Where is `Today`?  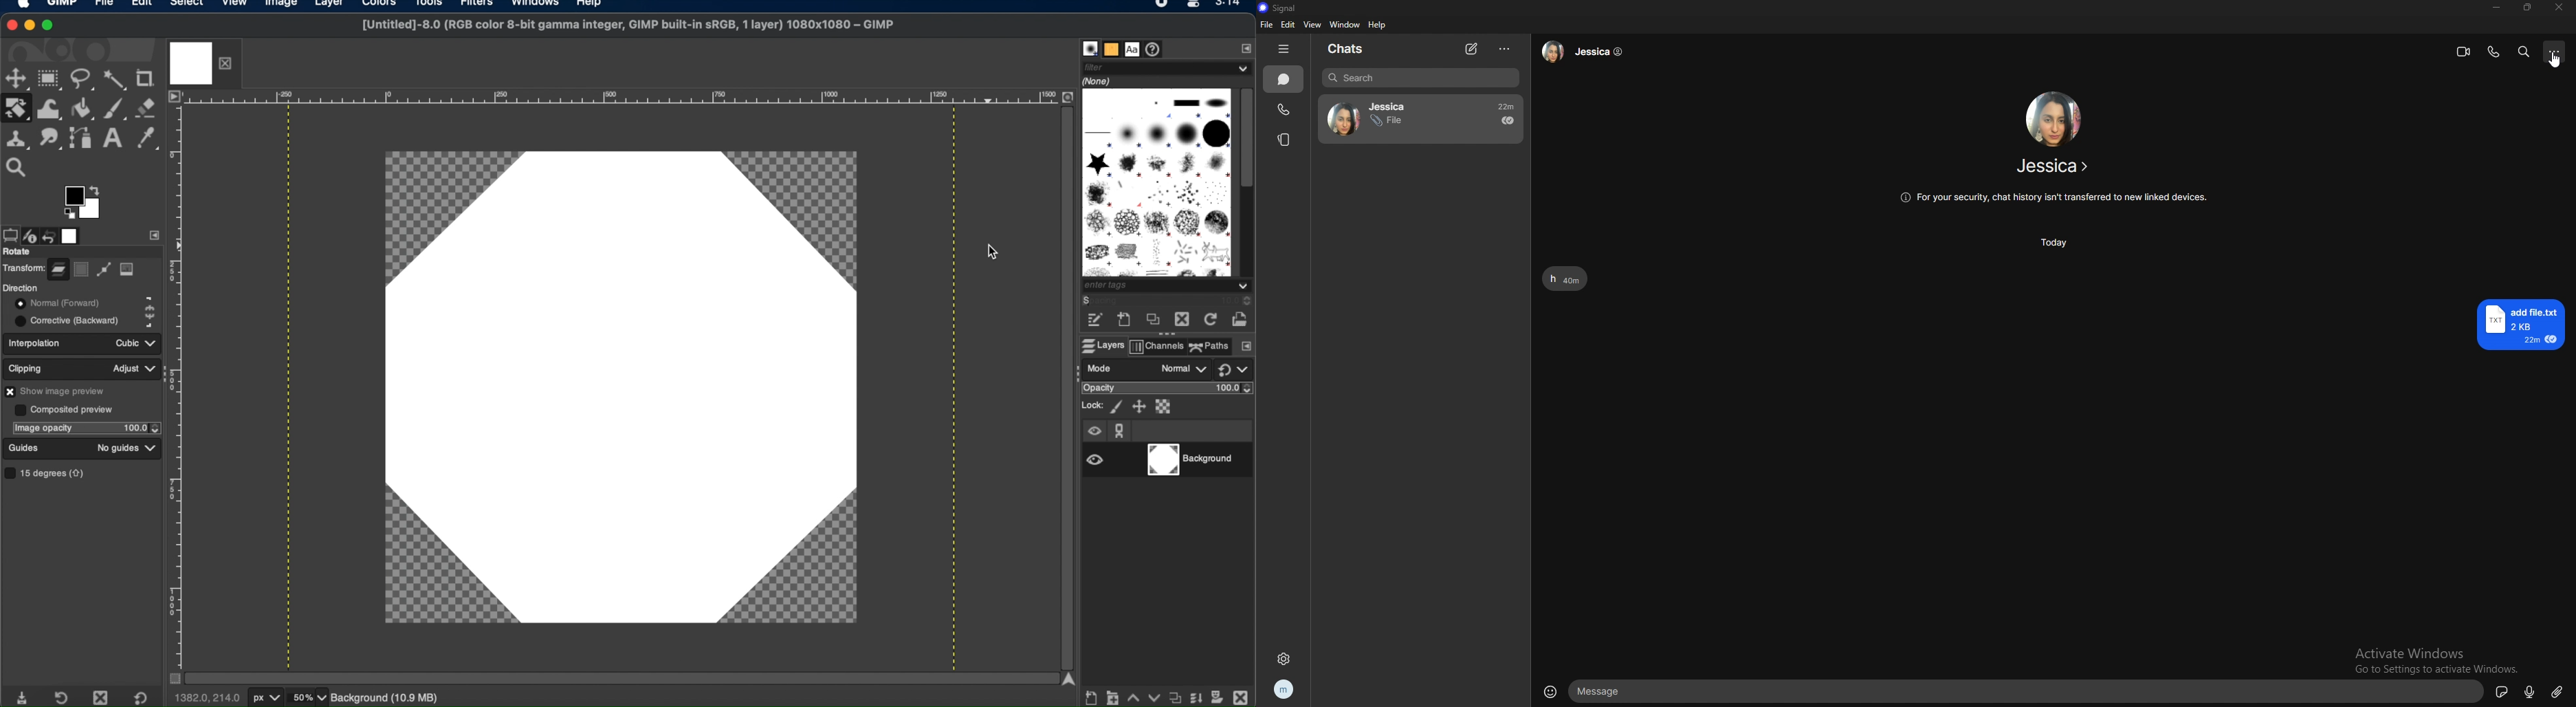
Today is located at coordinates (2053, 243).